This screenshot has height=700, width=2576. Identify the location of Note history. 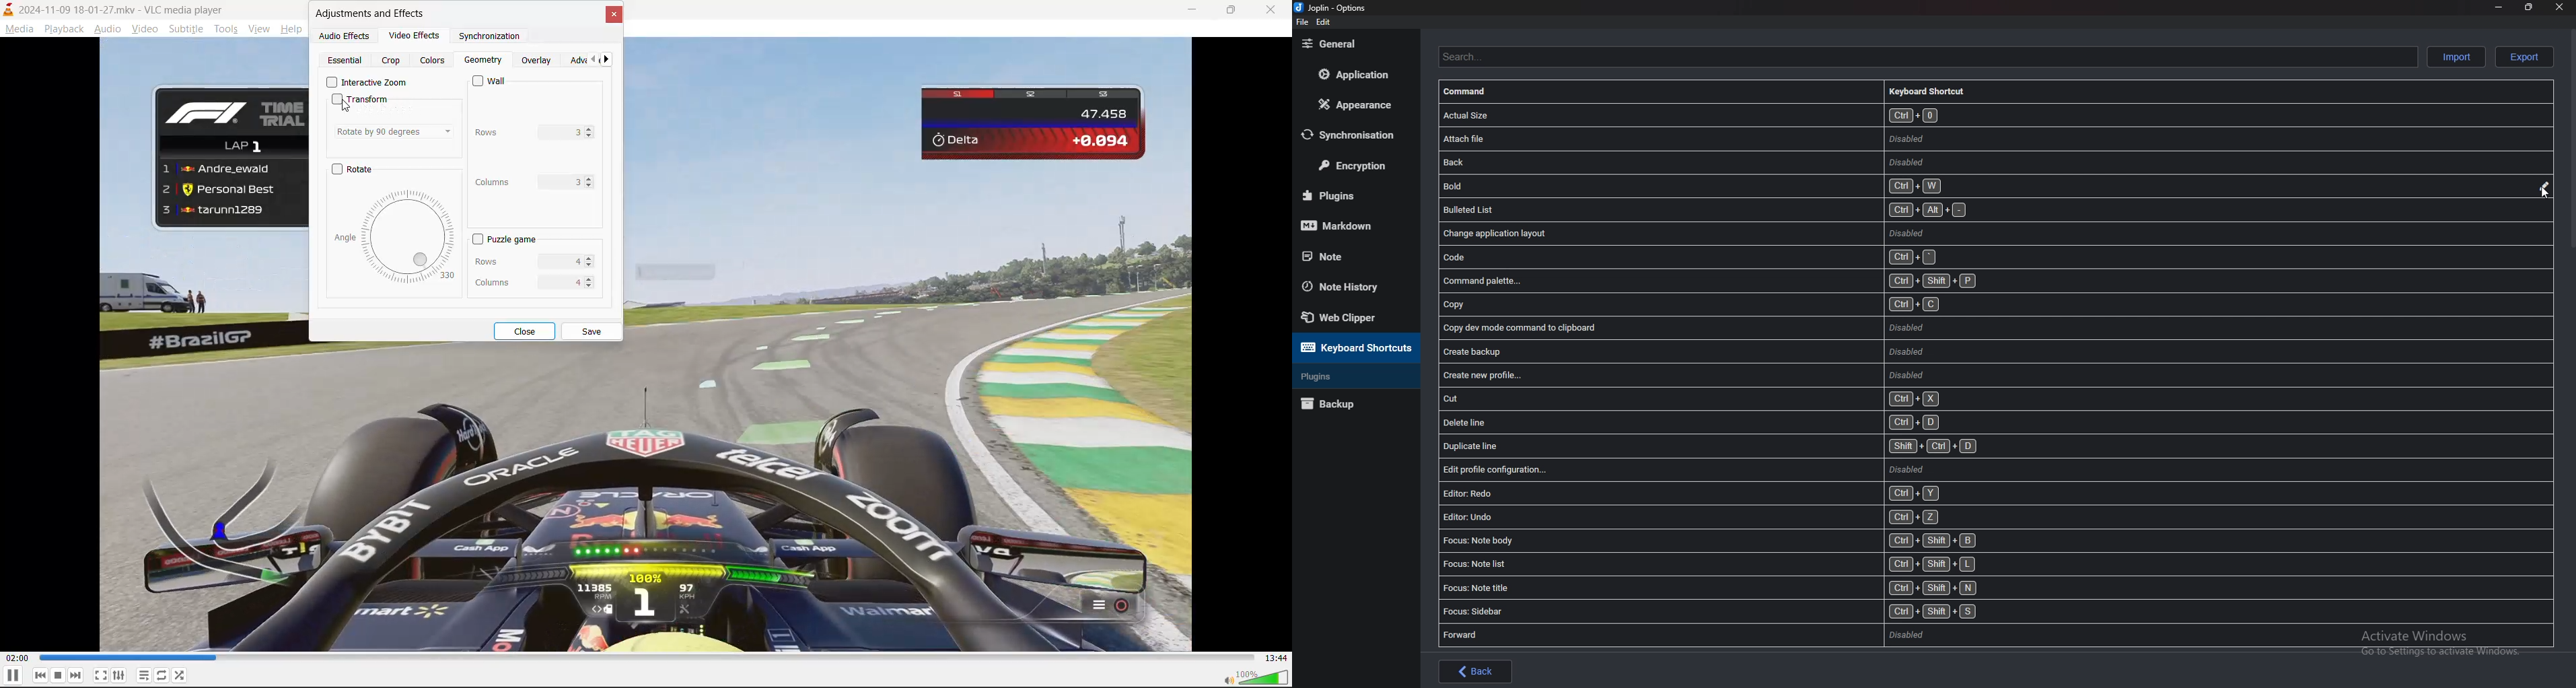
(1352, 287).